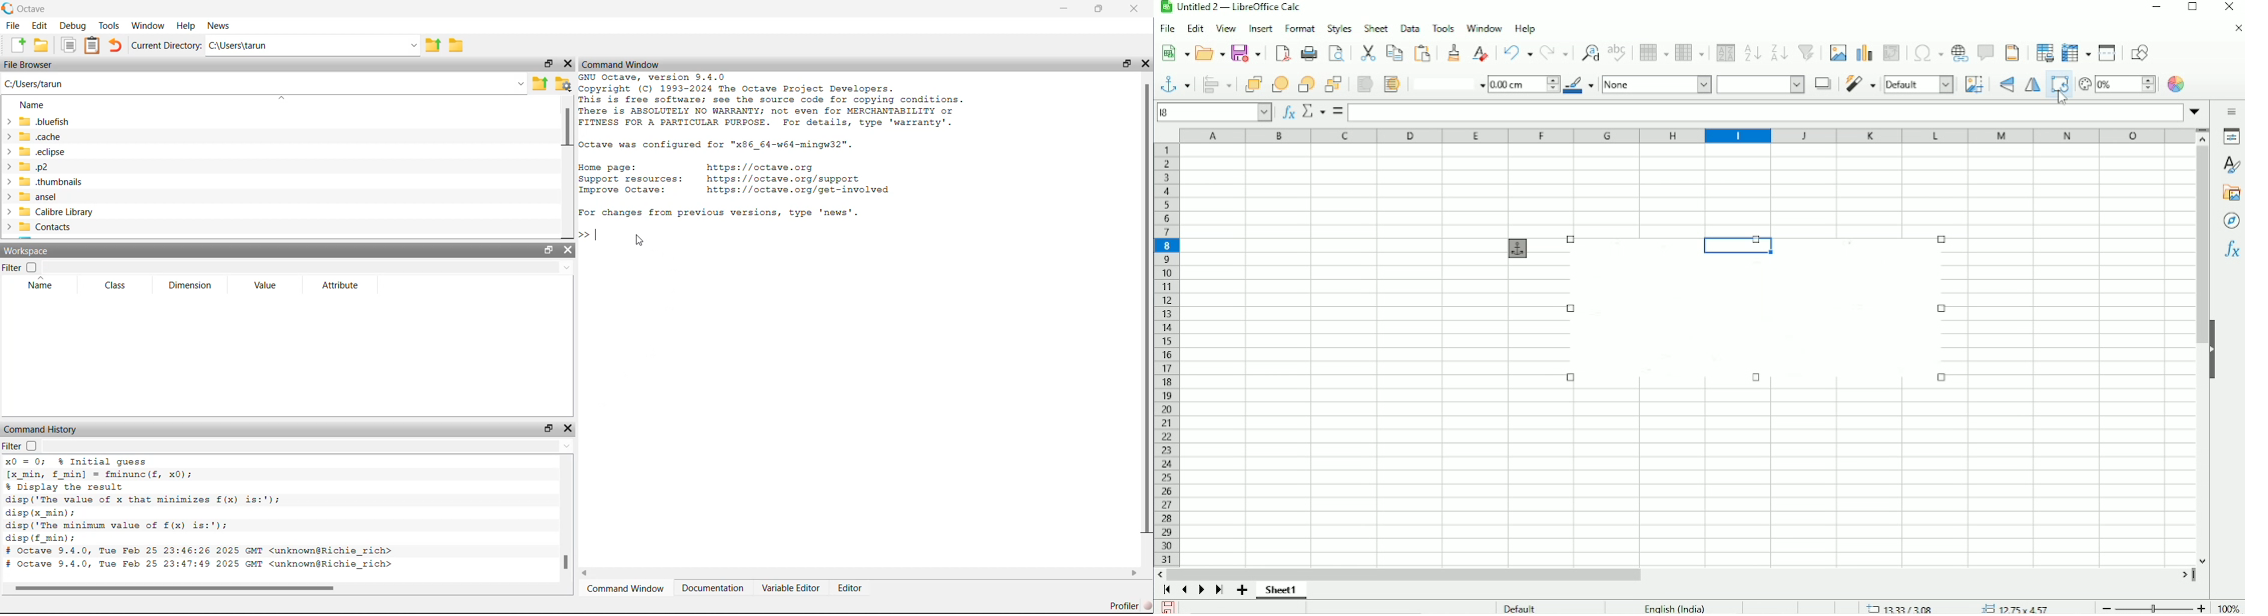  Describe the element at coordinates (1588, 51) in the screenshot. I see `Find and rest` at that location.